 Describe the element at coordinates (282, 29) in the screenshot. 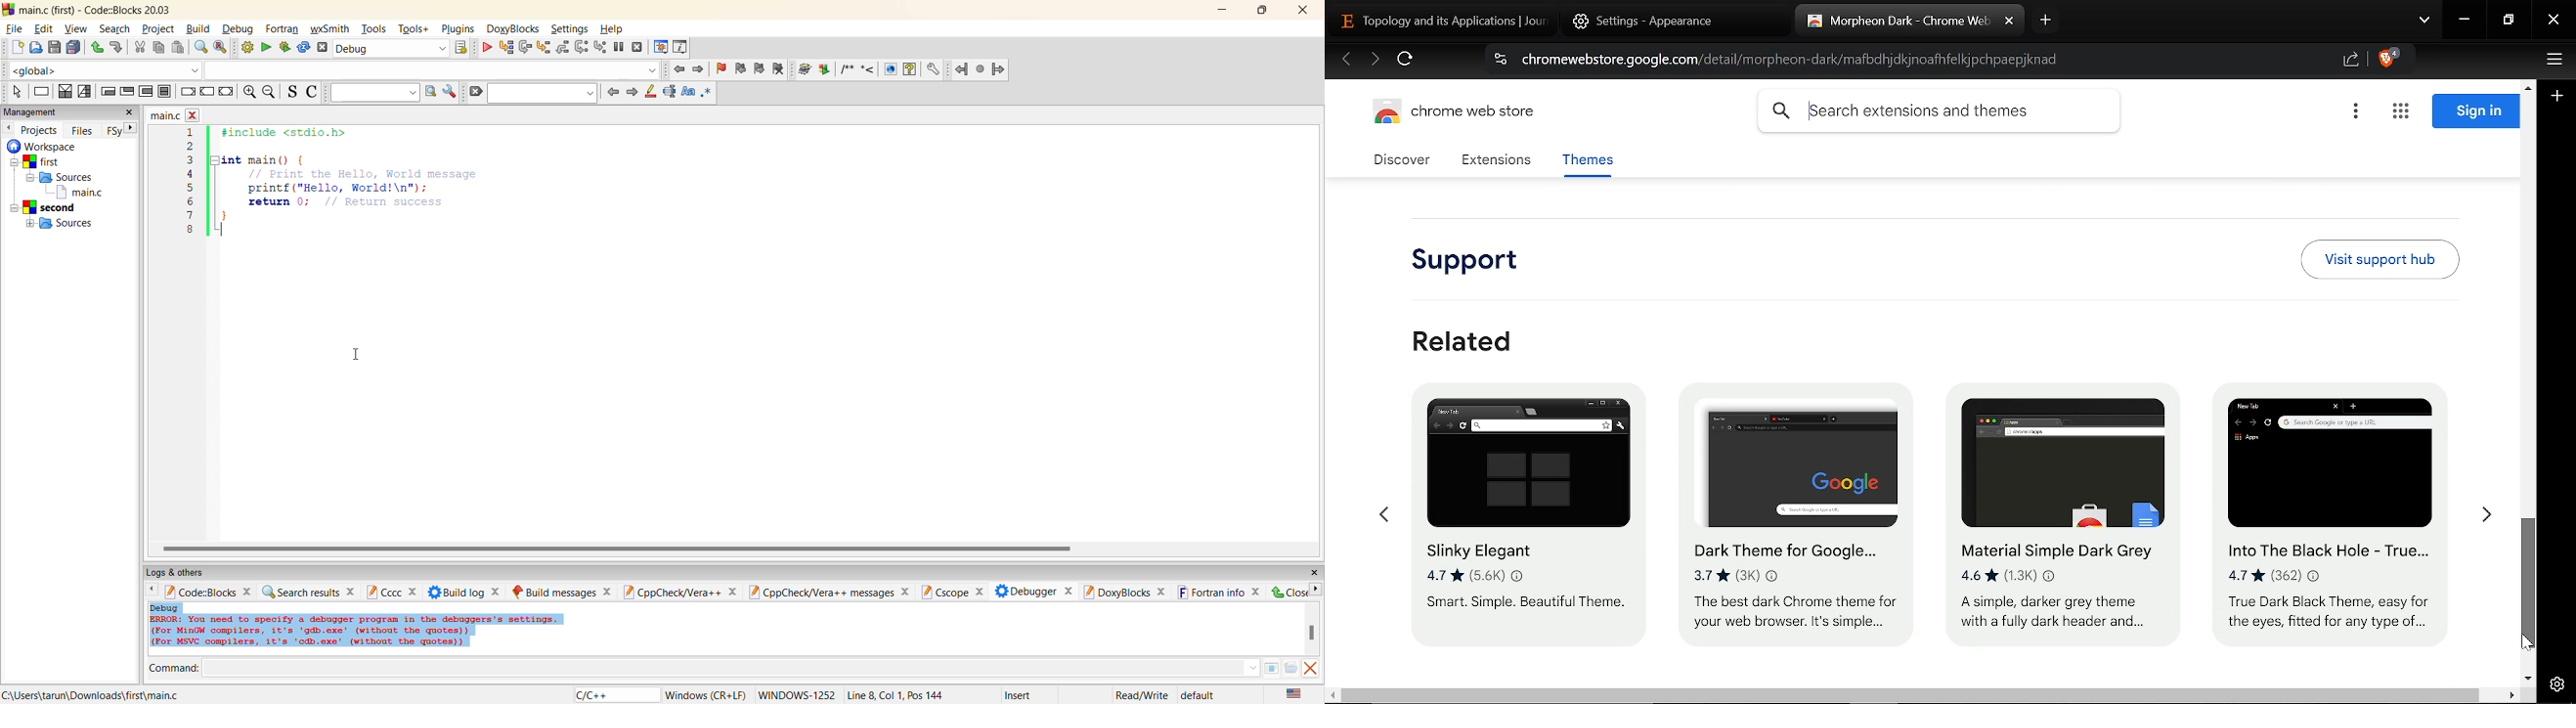

I see `fortran` at that location.